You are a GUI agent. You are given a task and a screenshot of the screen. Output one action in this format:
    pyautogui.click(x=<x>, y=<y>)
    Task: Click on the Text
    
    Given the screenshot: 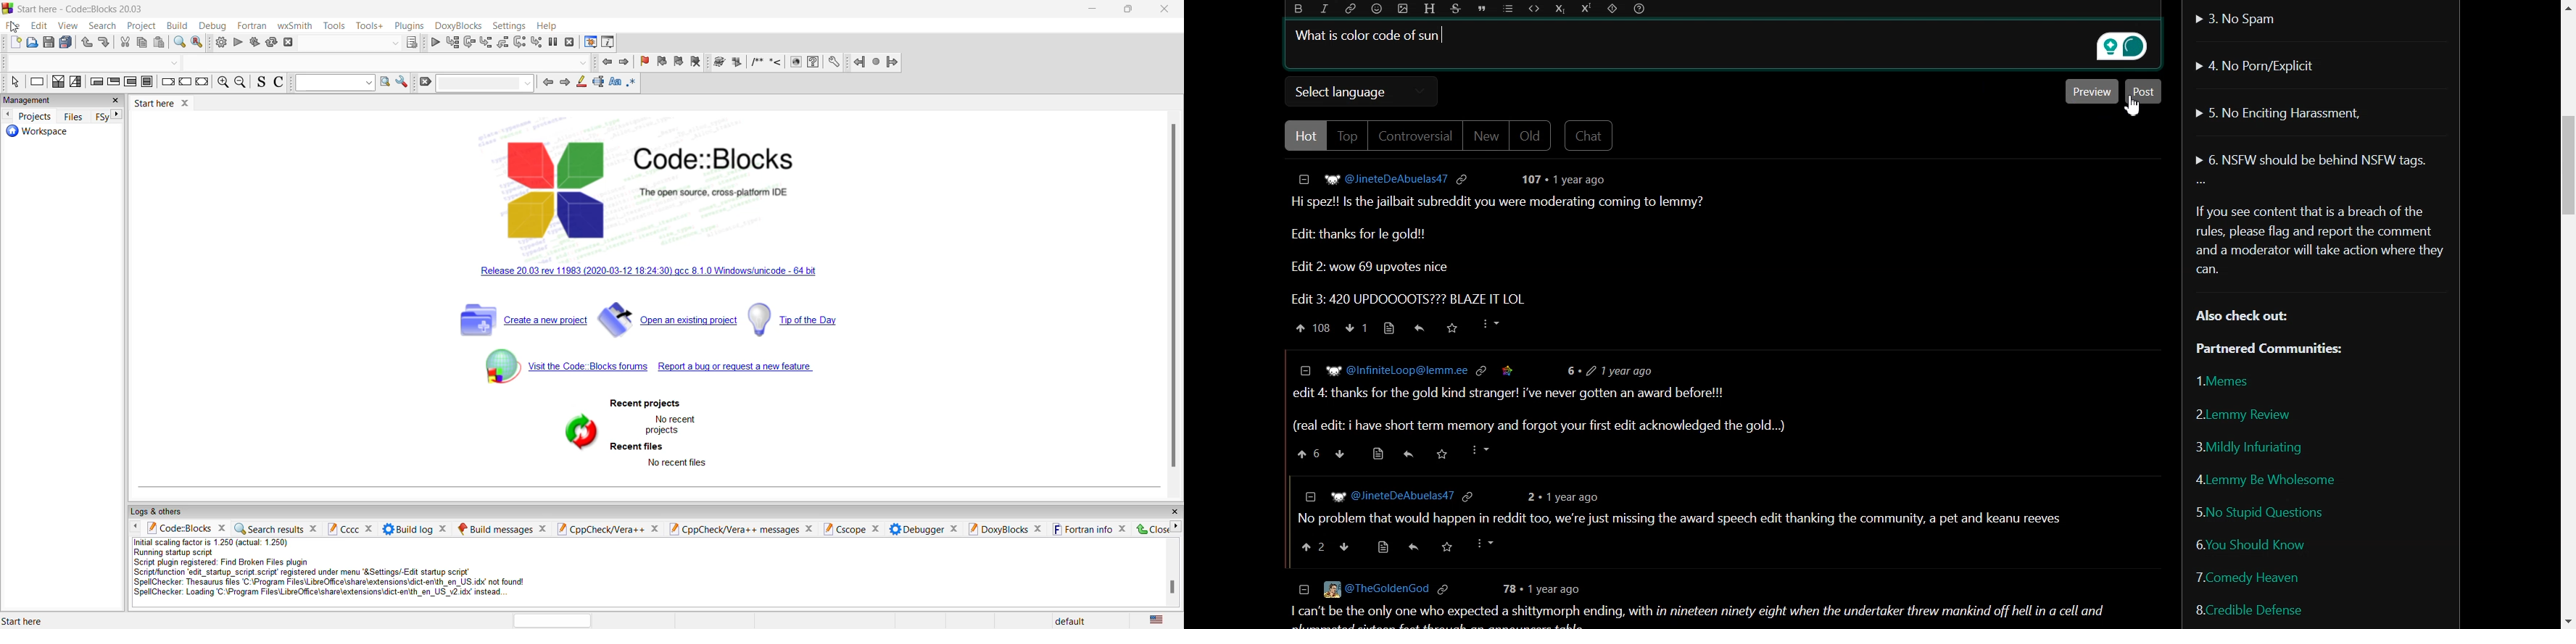 What is the action you would take?
    pyautogui.click(x=1363, y=34)
    